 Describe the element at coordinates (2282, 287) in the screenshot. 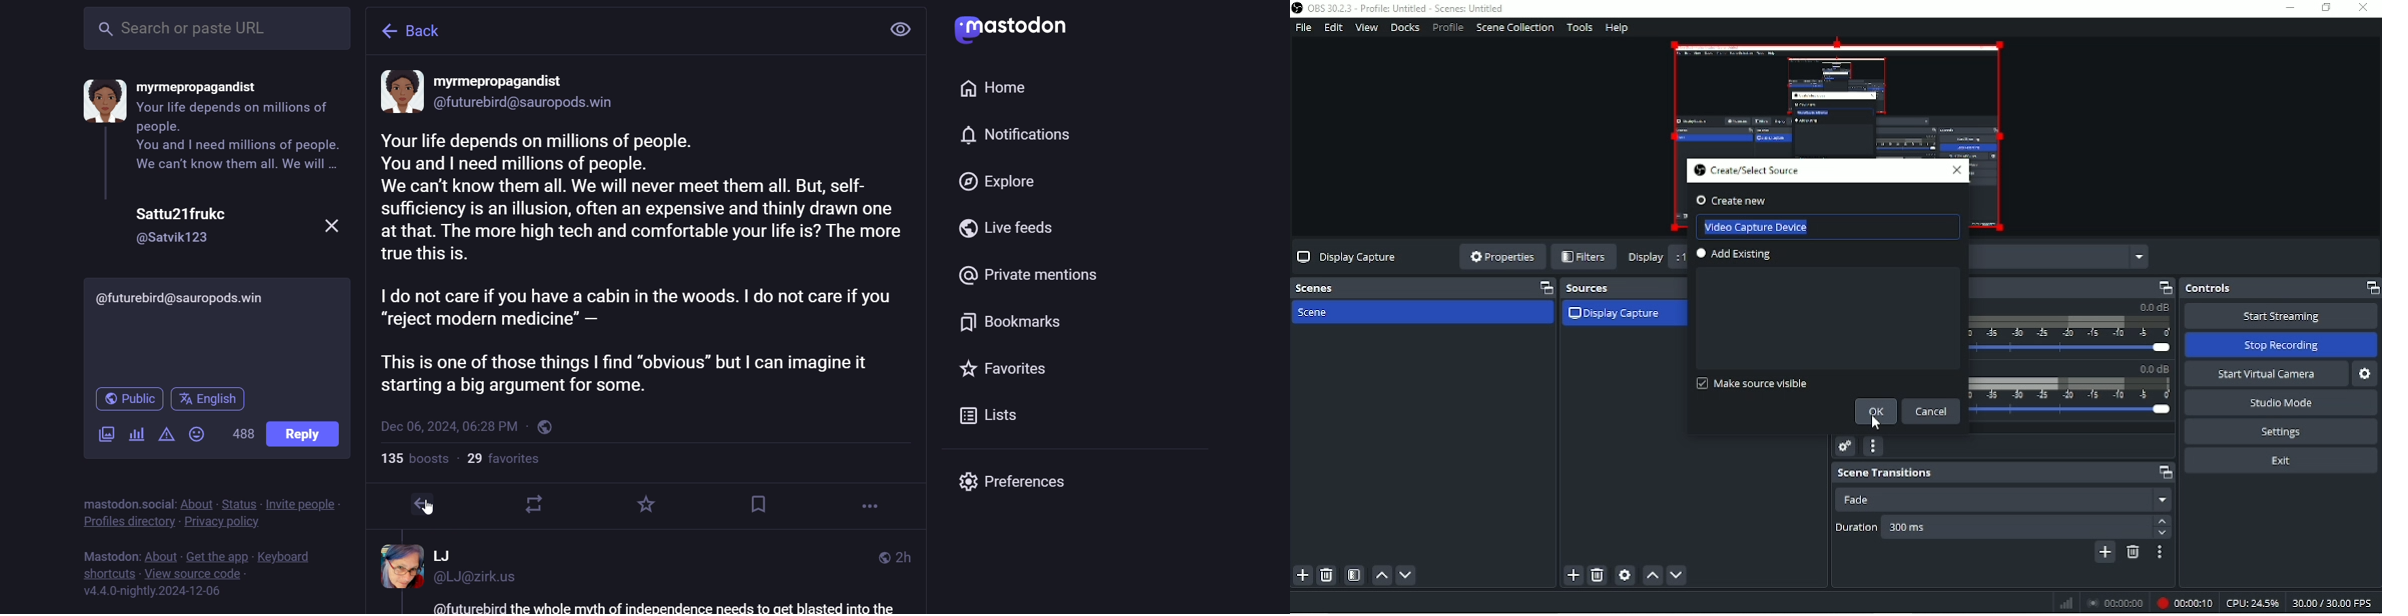

I see `Controls` at that location.